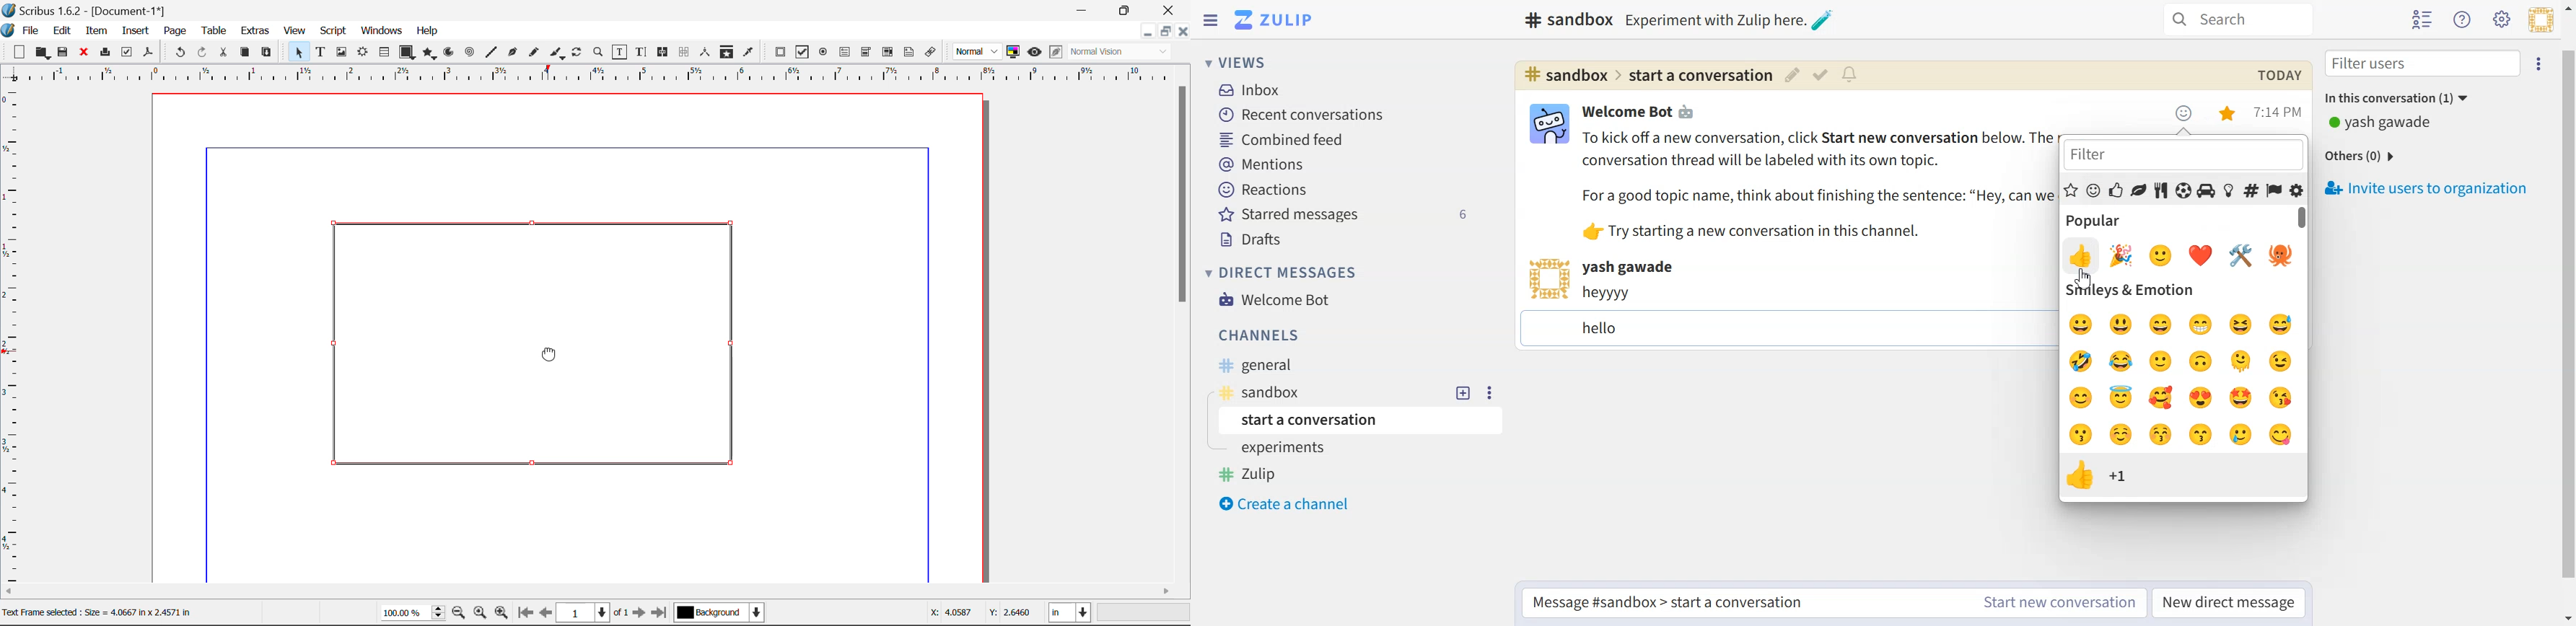 The height and width of the screenshot is (644, 2576). Describe the element at coordinates (2284, 361) in the screenshot. I see `wink` at that location.